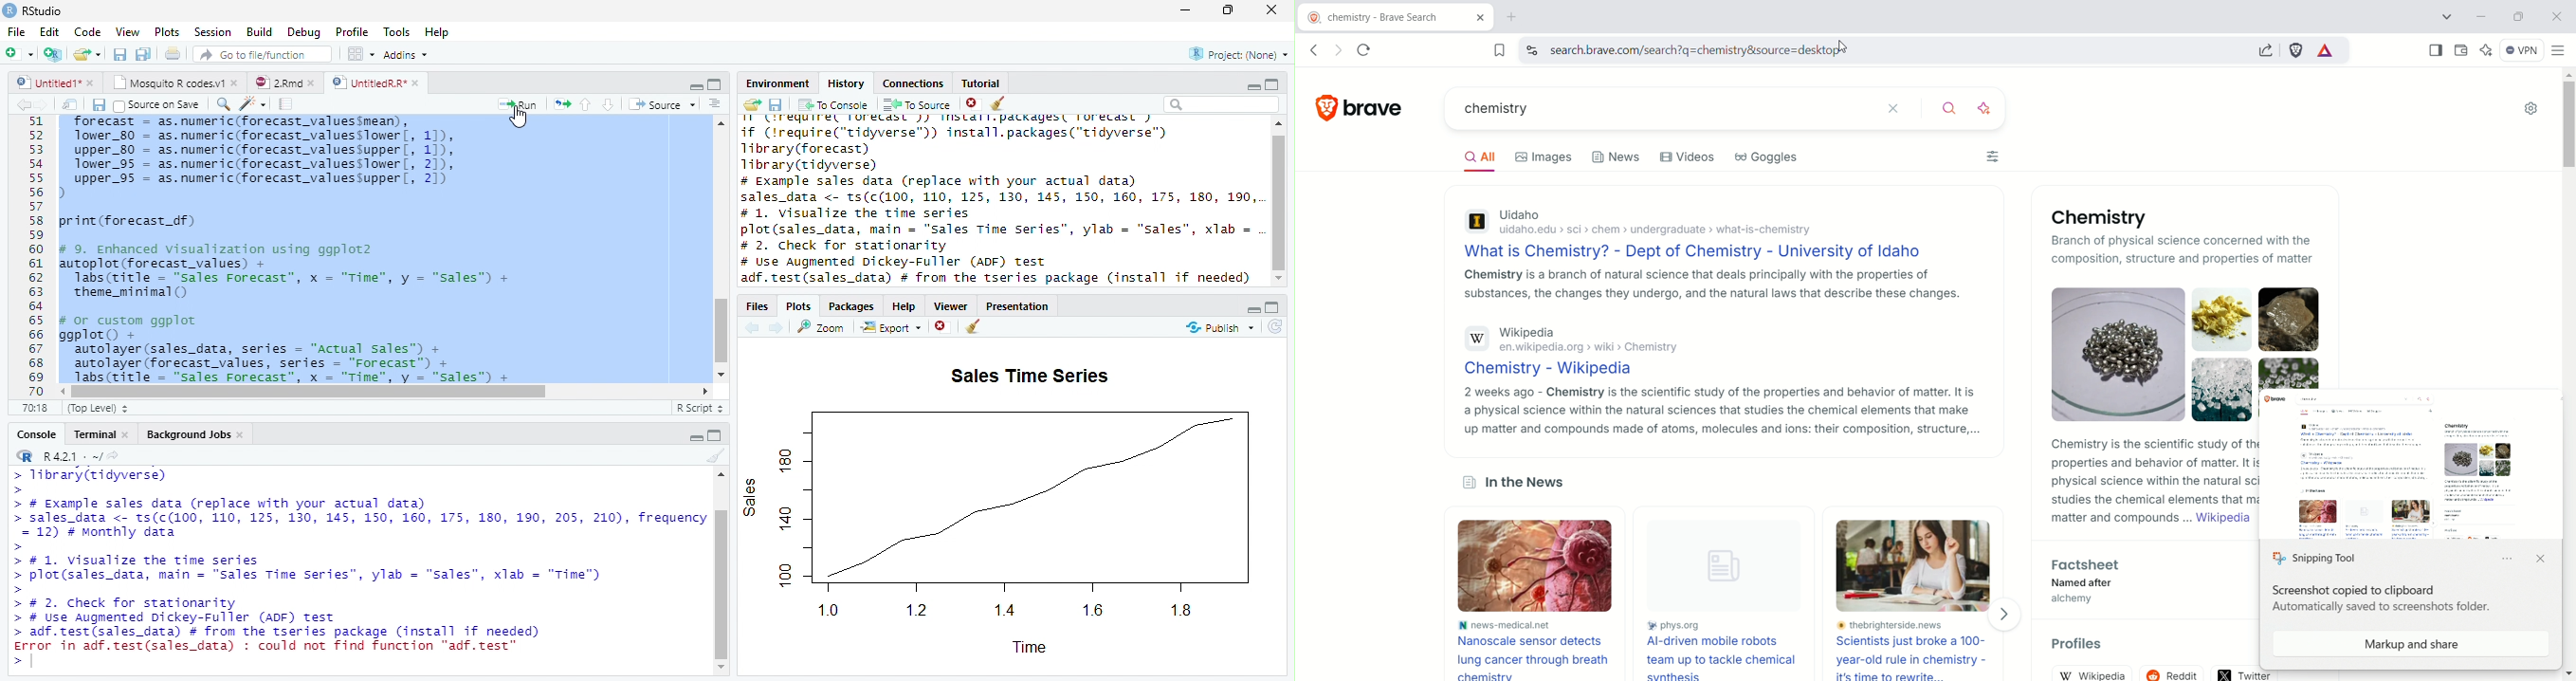 The height and width of the screenshot is (700, 2576). What do you see at coordinates (214, 32) in the screenshot?
I see `Session` at bounding box center [214, 32].